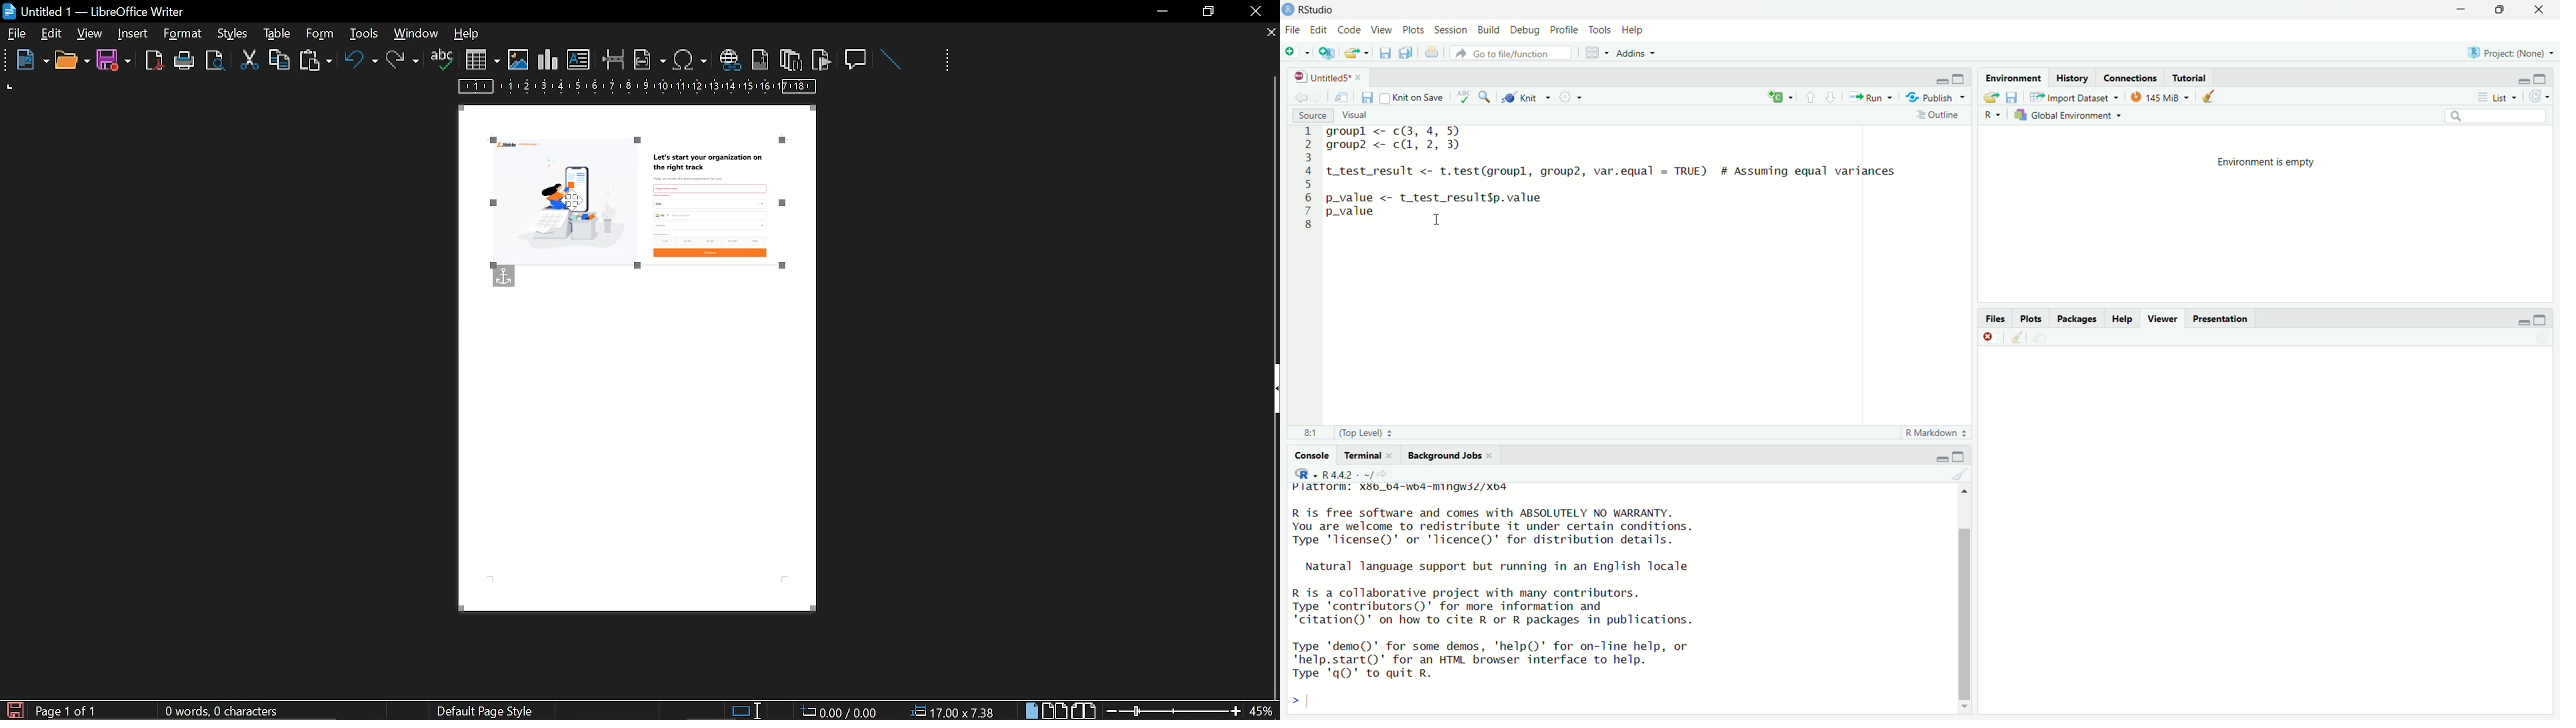 The image size is (2576, 728). I want to click on clear console, so click(2015, 336).